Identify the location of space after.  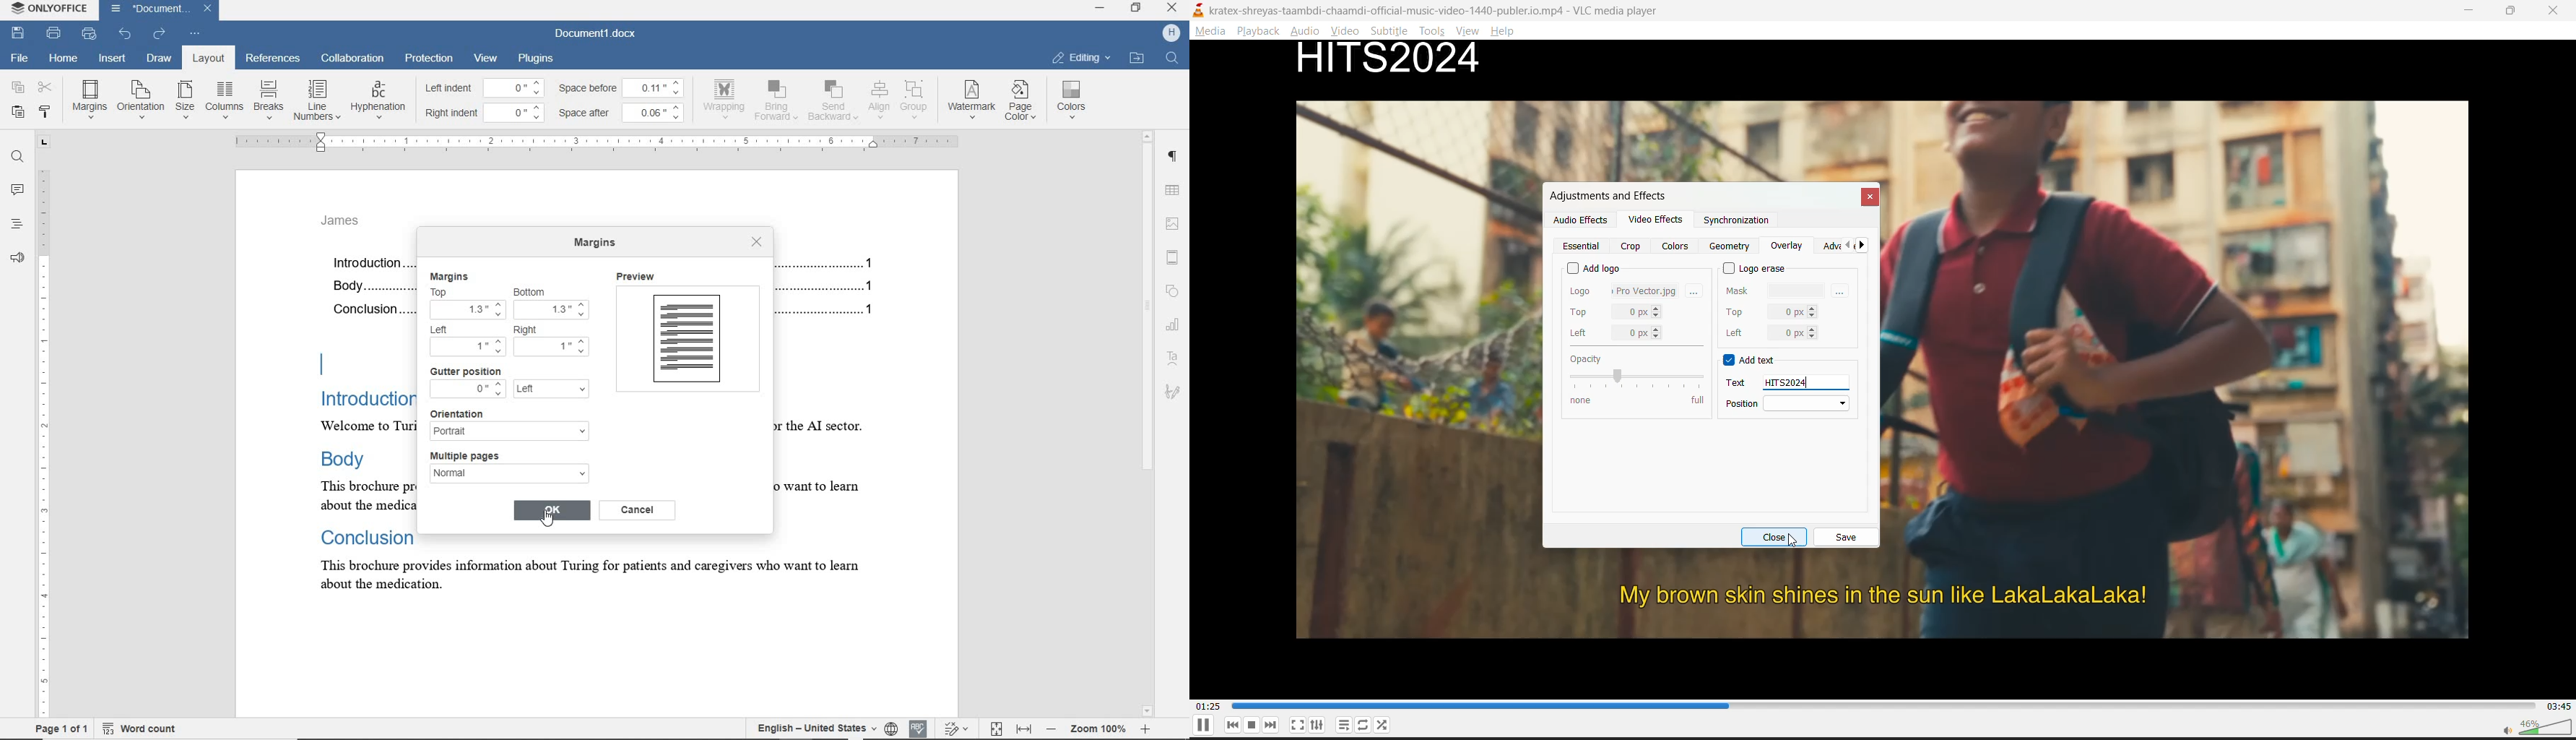
(588, 113).